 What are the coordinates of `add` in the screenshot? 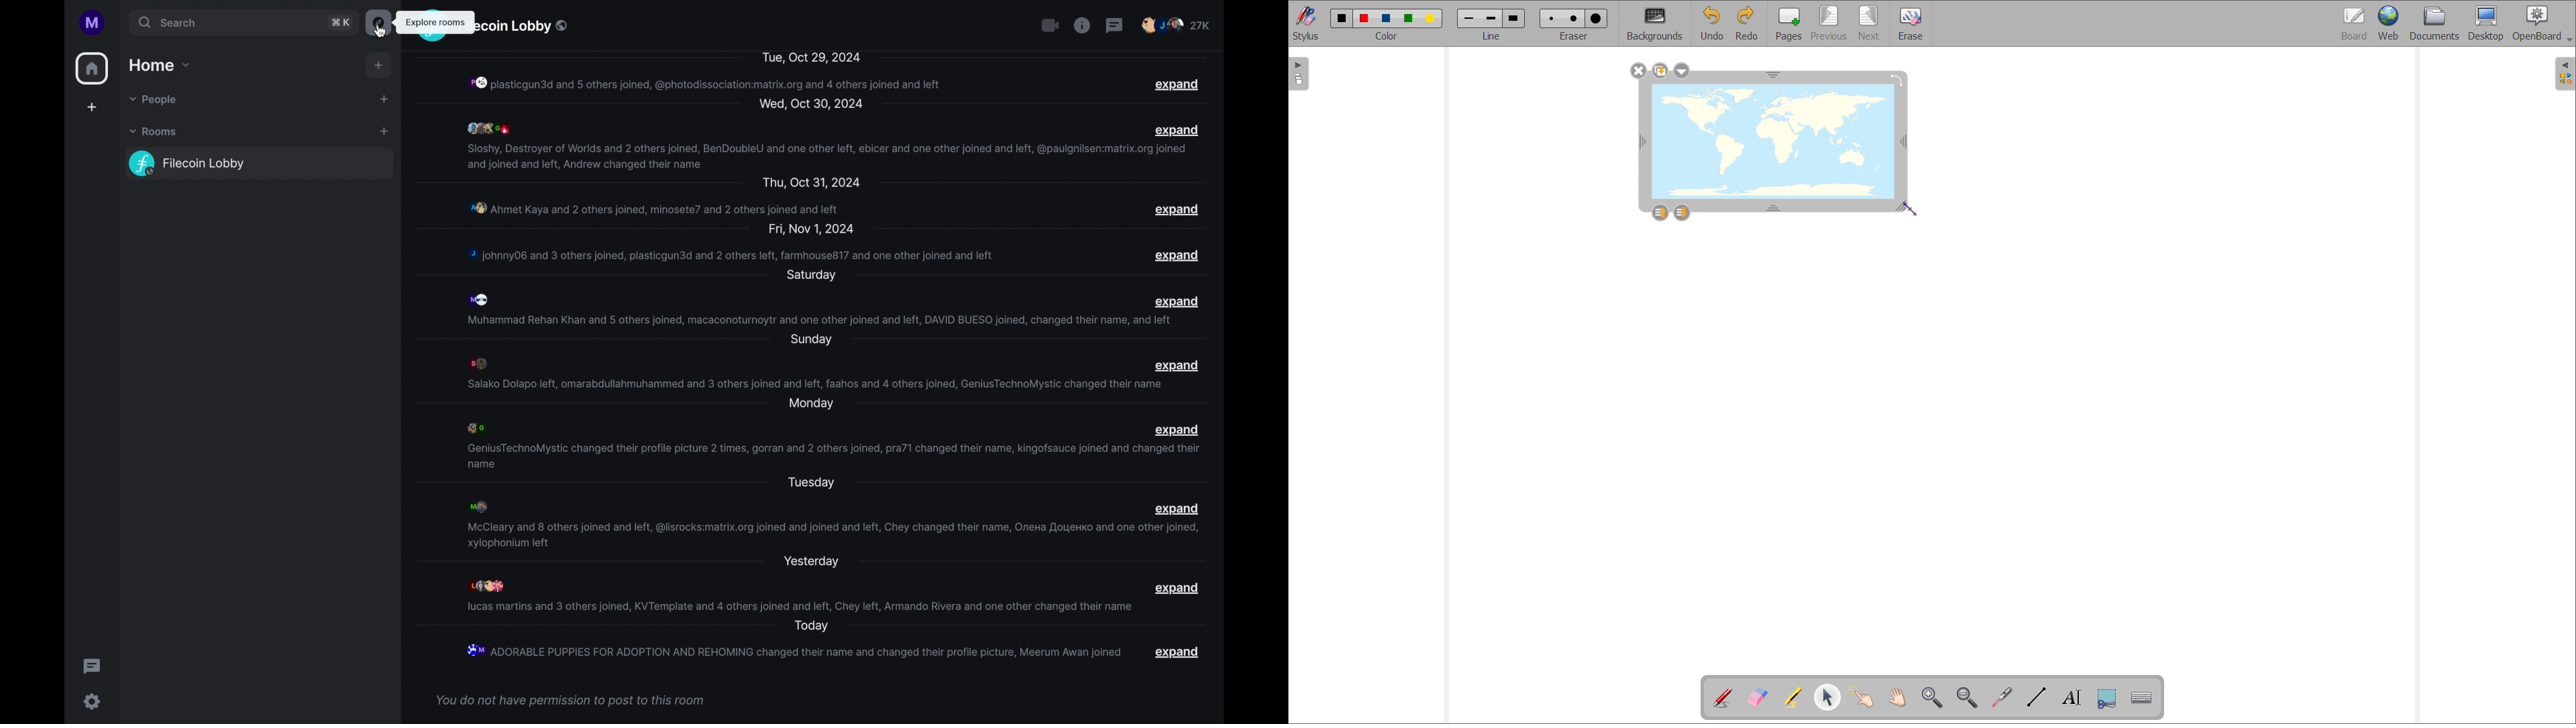 It's located at (384, 99).